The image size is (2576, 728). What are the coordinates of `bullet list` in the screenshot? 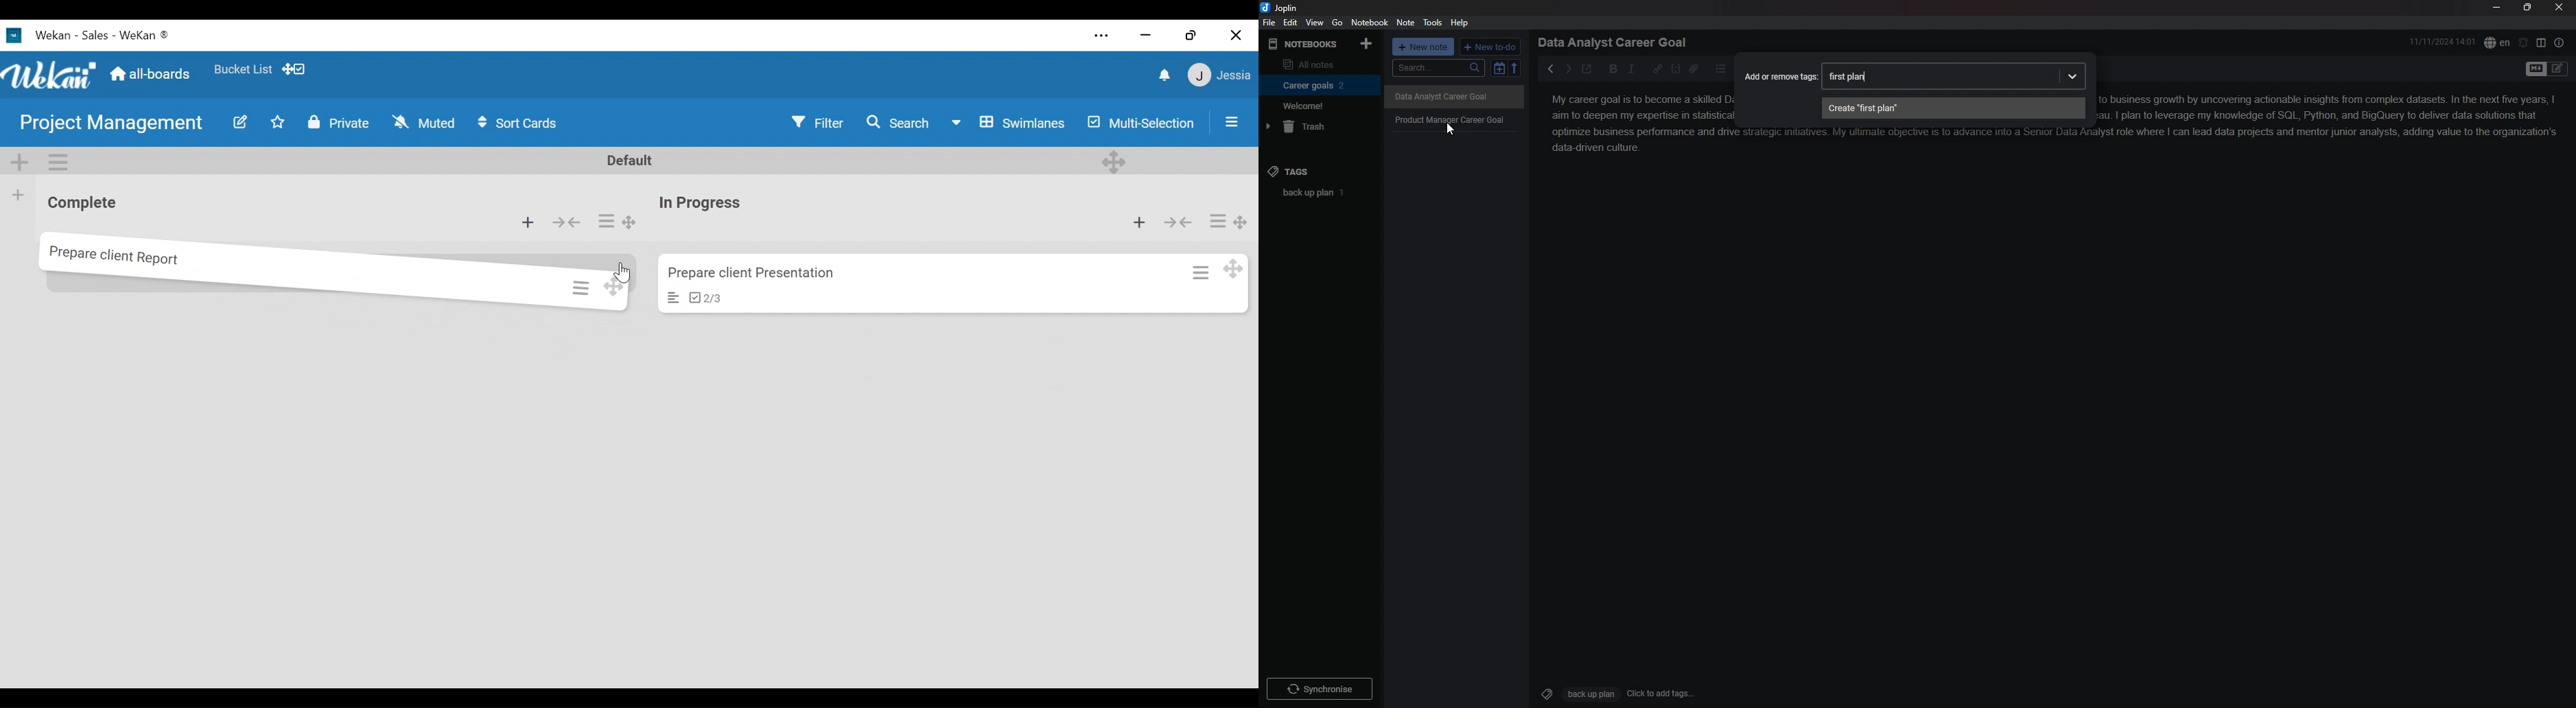 It's located at (1720, 69).